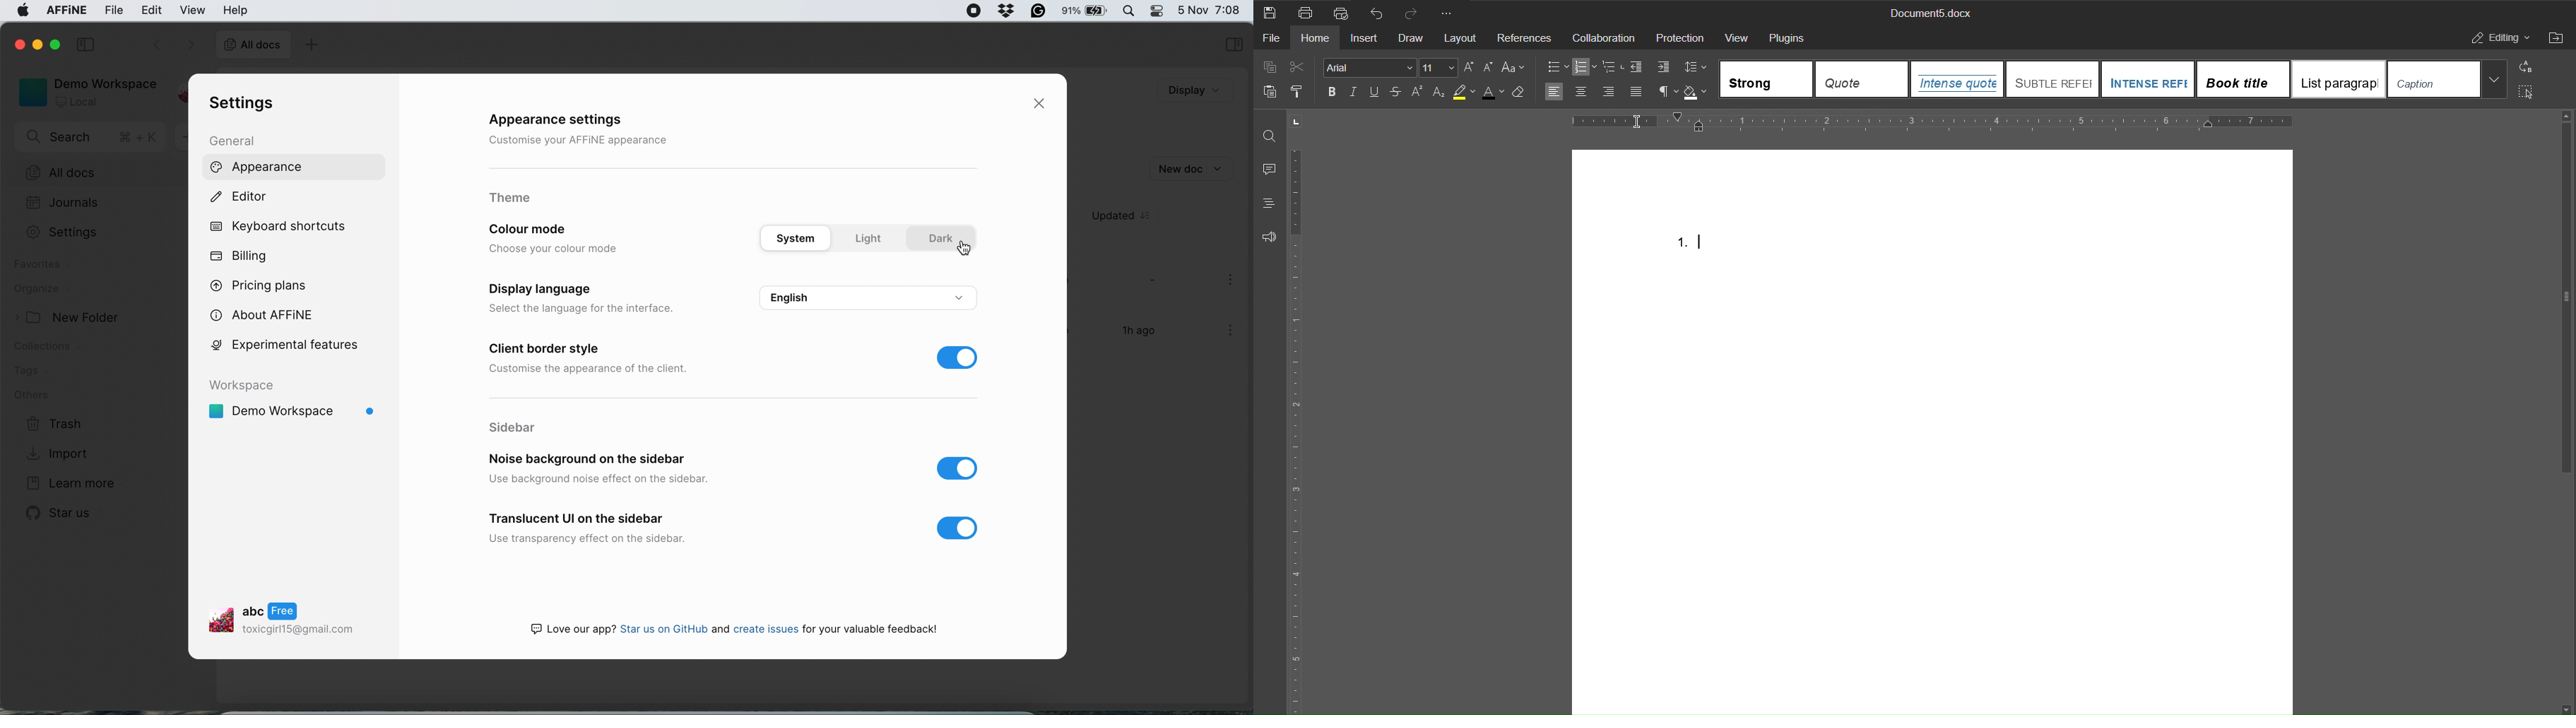  What do you see at coordinates (1613, 67) in the screenshot?
I see `Multilevel list` at bounding box center [1613, 67].